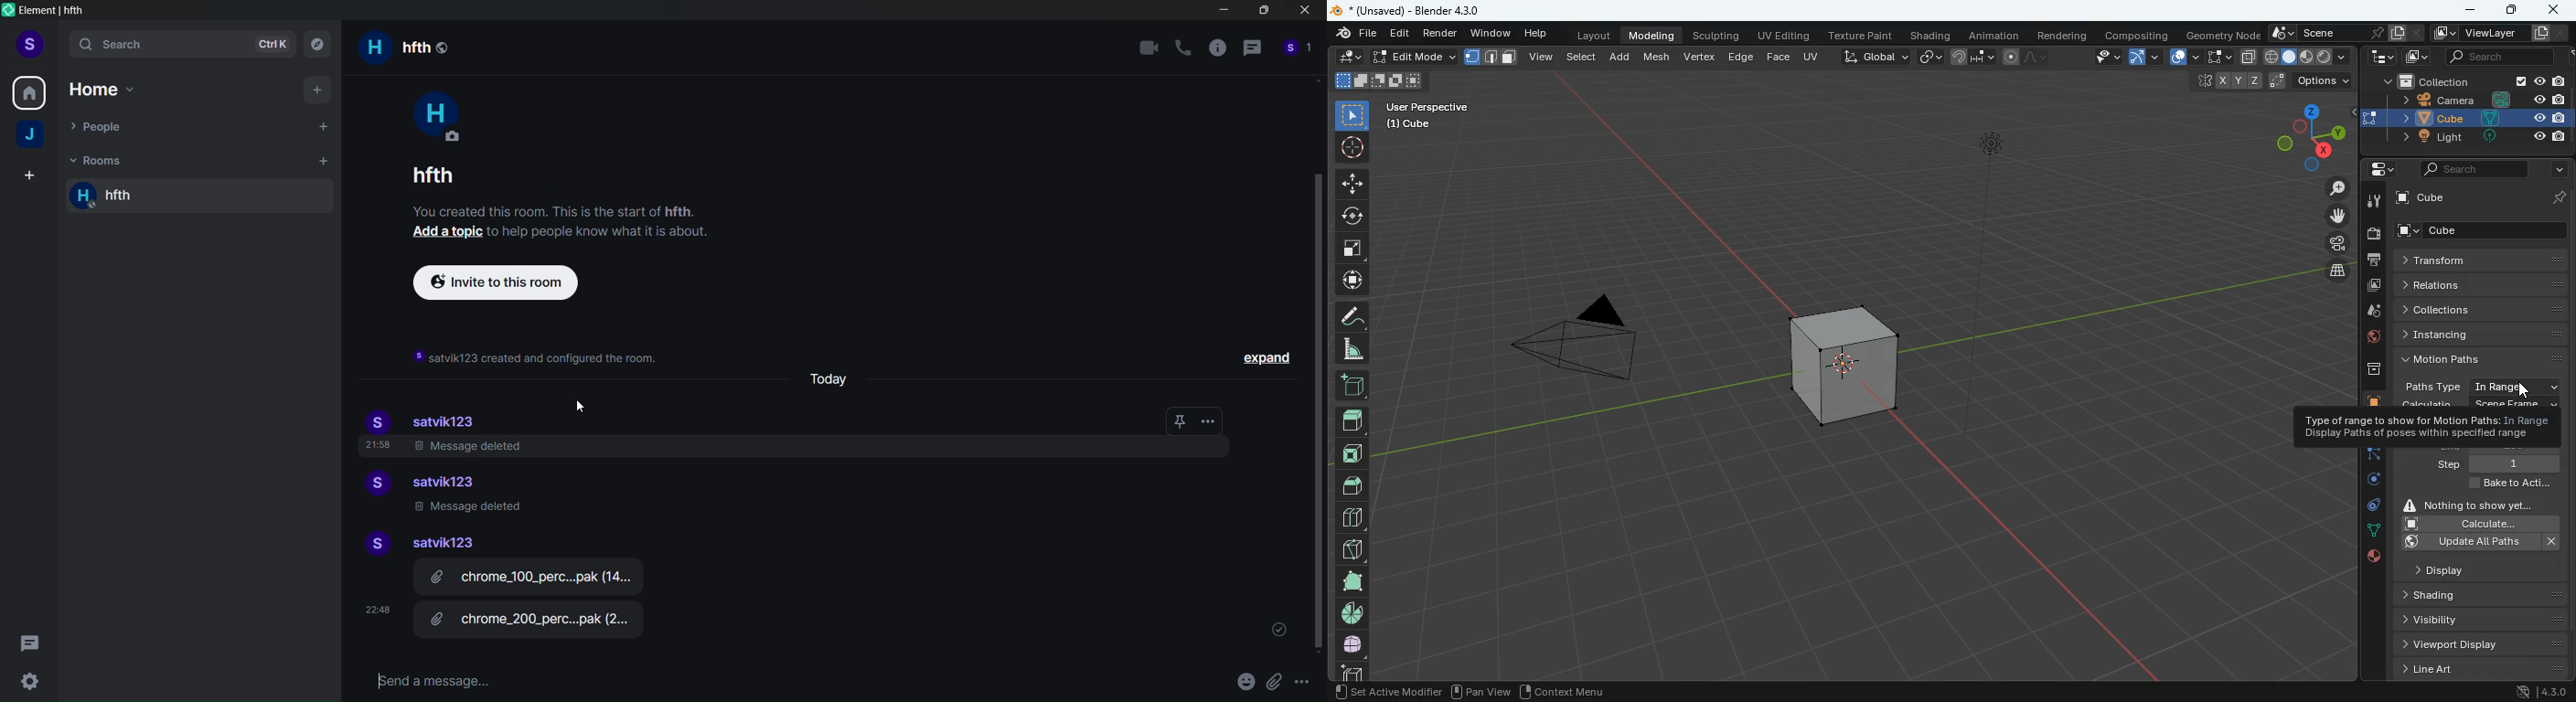 Image resolution: width=2576 pixels, height=728 pixels. Describe the element at coordinates (372, 606) in the screenshot. I see `time` at that location.